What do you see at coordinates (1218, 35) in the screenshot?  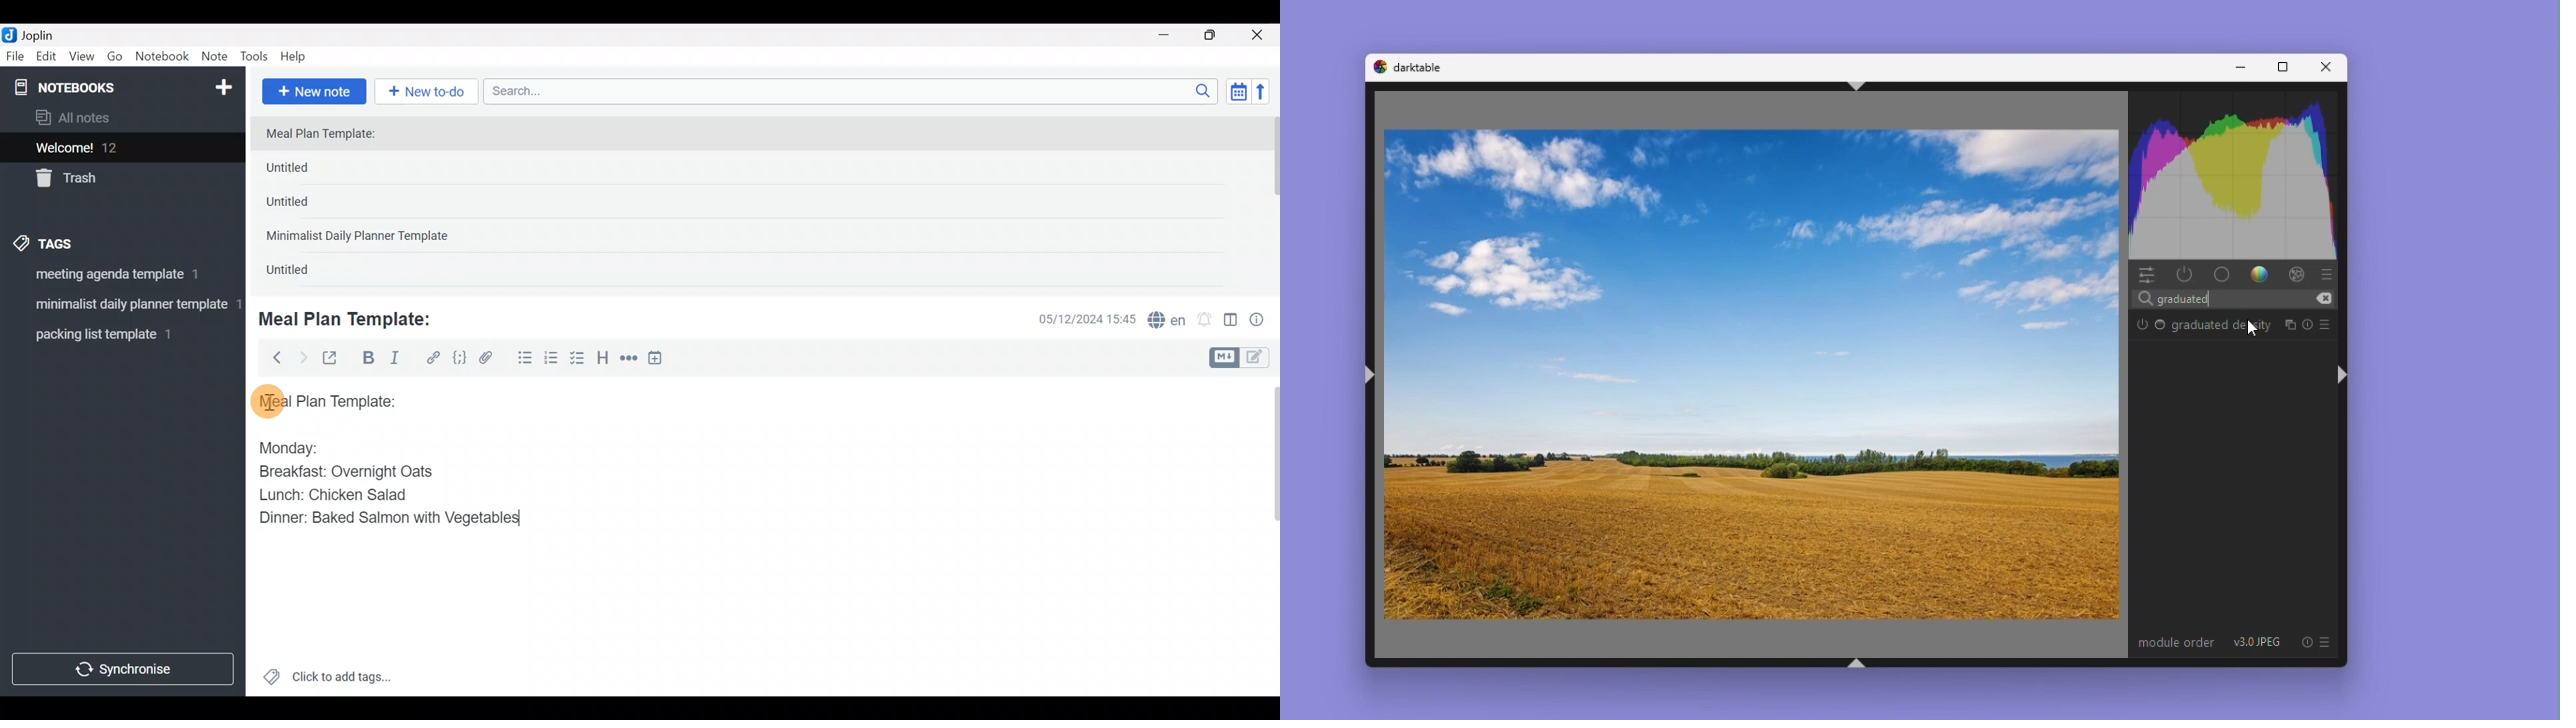 I see `Maximize` at bounding box center [1218, 35].